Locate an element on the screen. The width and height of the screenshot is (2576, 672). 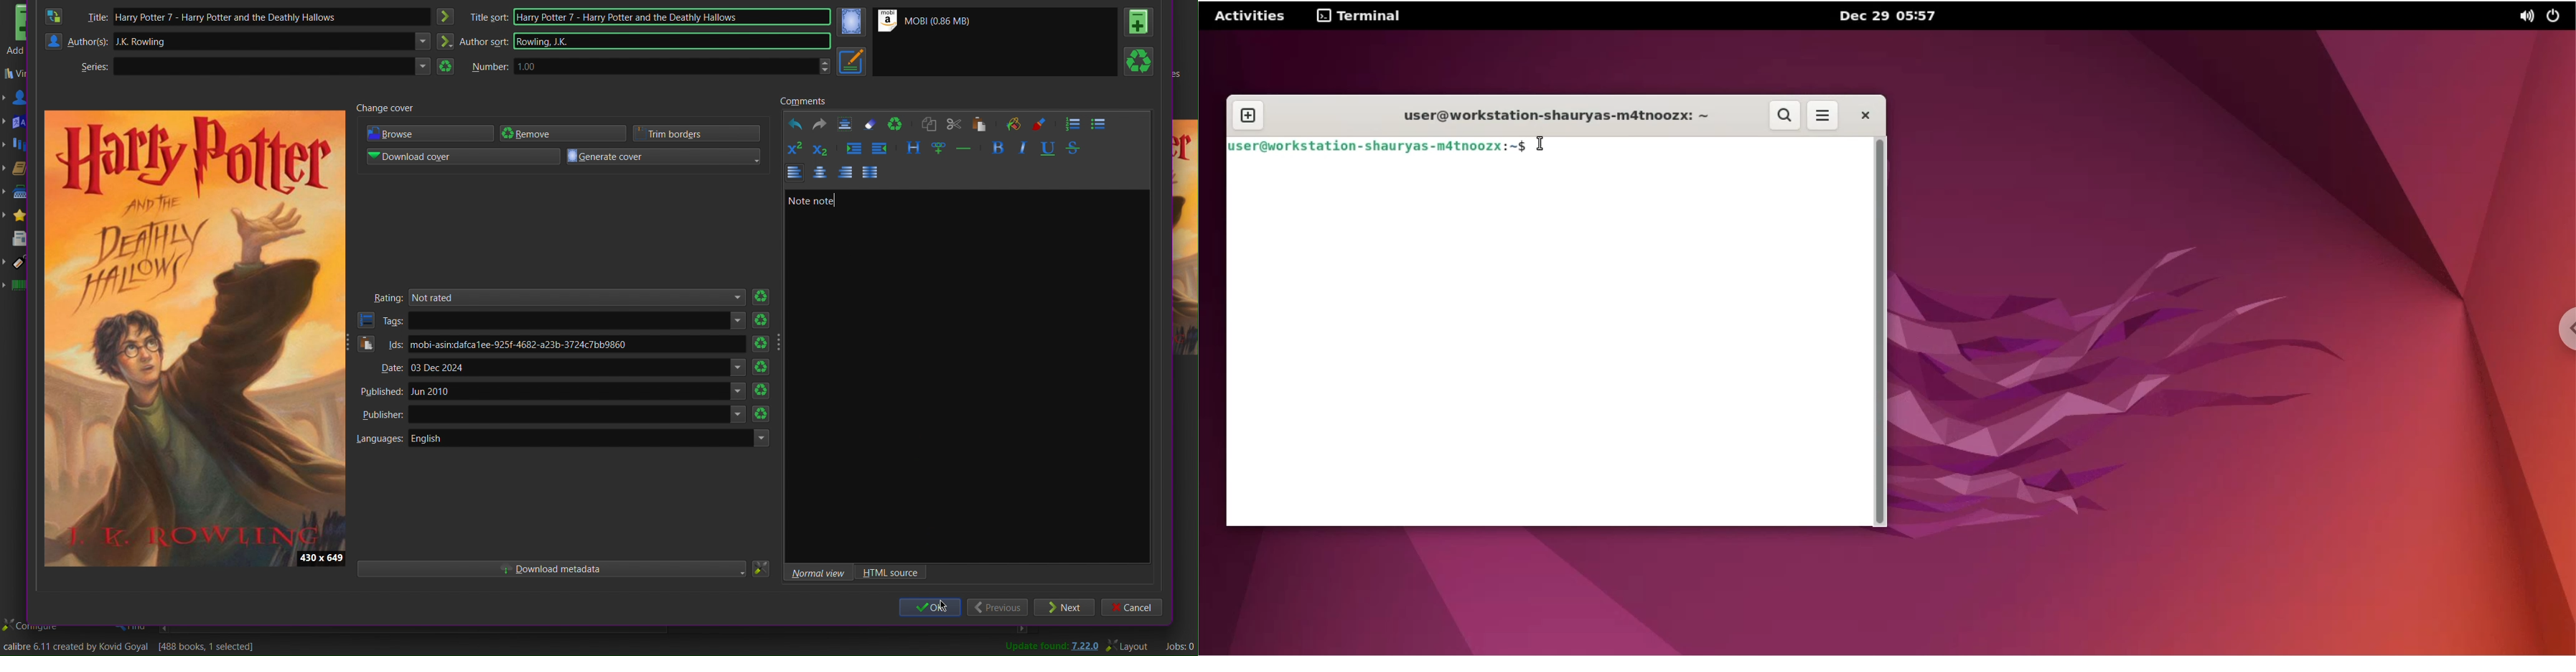
Increase indent is located at coordinates (853, 149).